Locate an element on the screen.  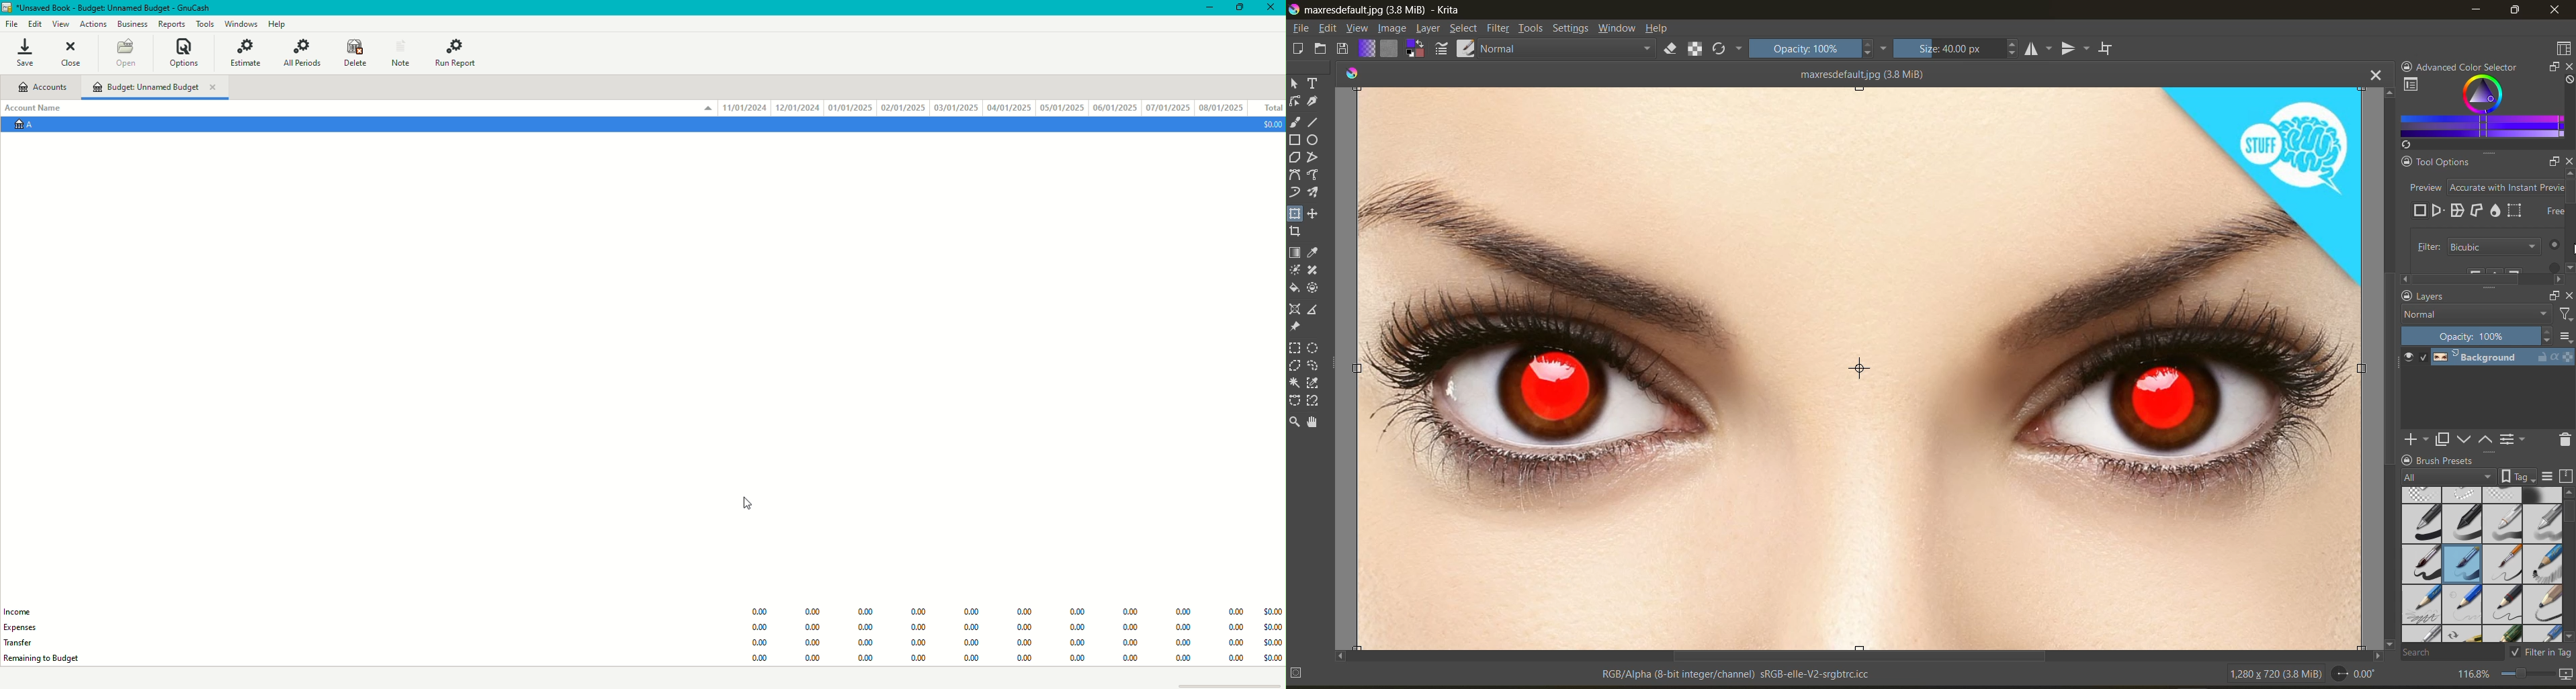
layer is located at coordinates (2501, 360).